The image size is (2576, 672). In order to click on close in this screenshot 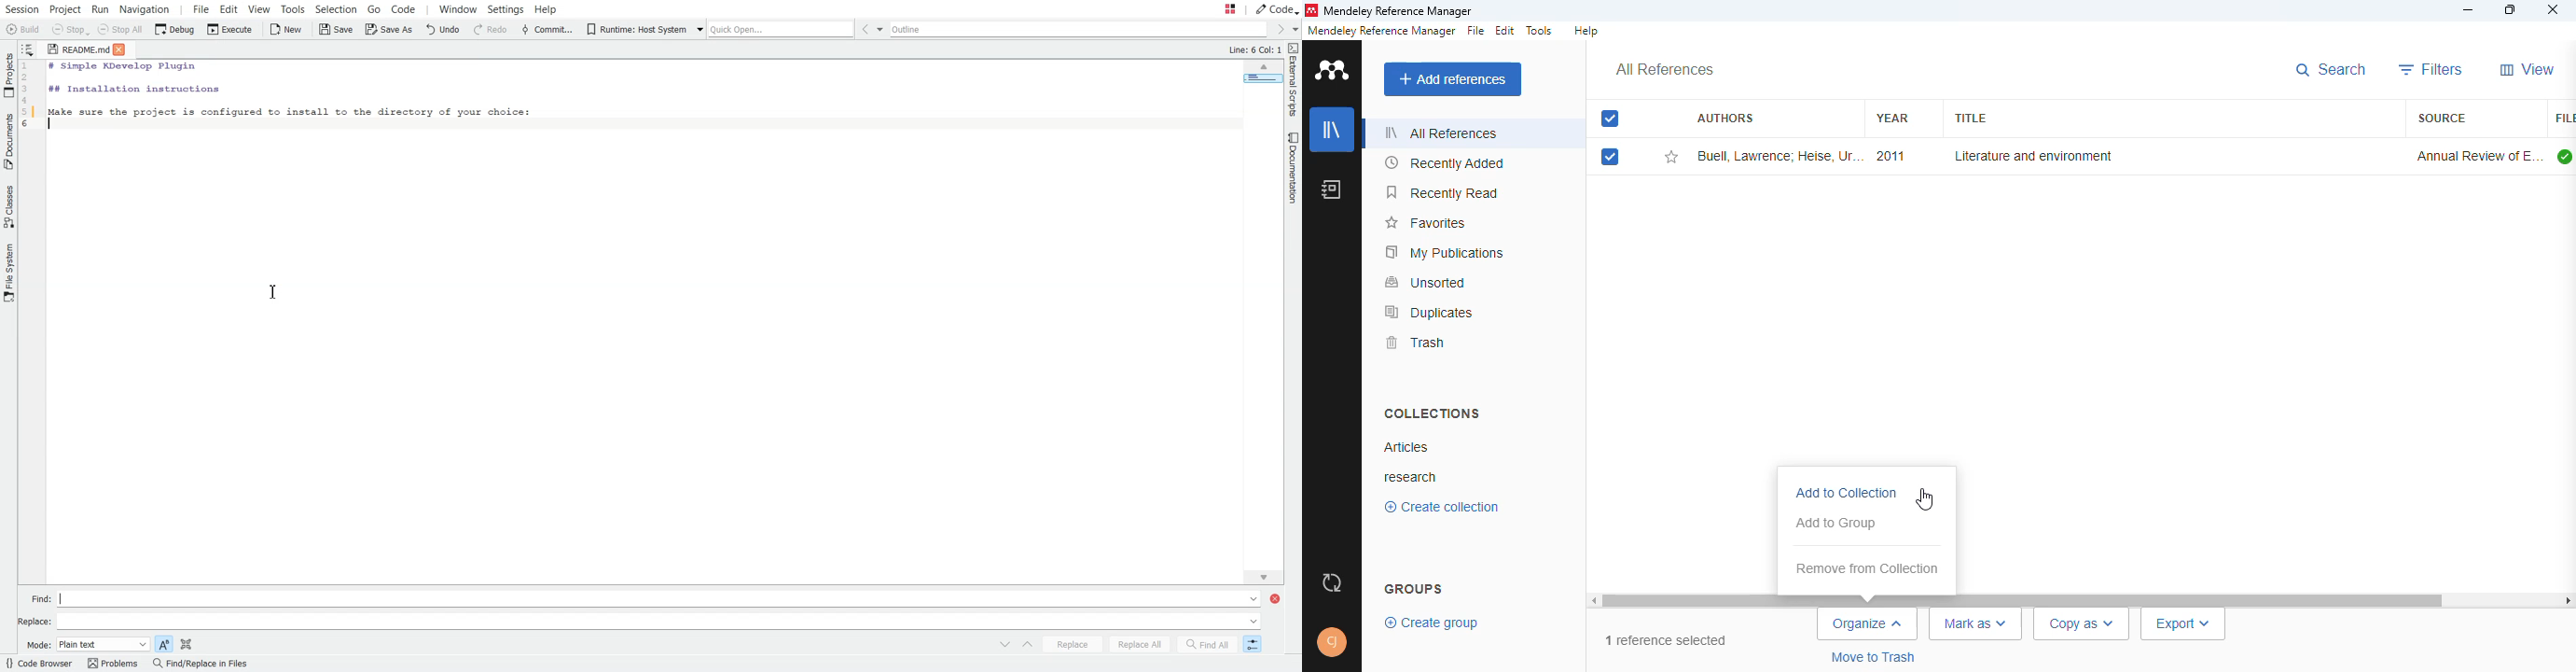, I will do `click(2554, 9)`.